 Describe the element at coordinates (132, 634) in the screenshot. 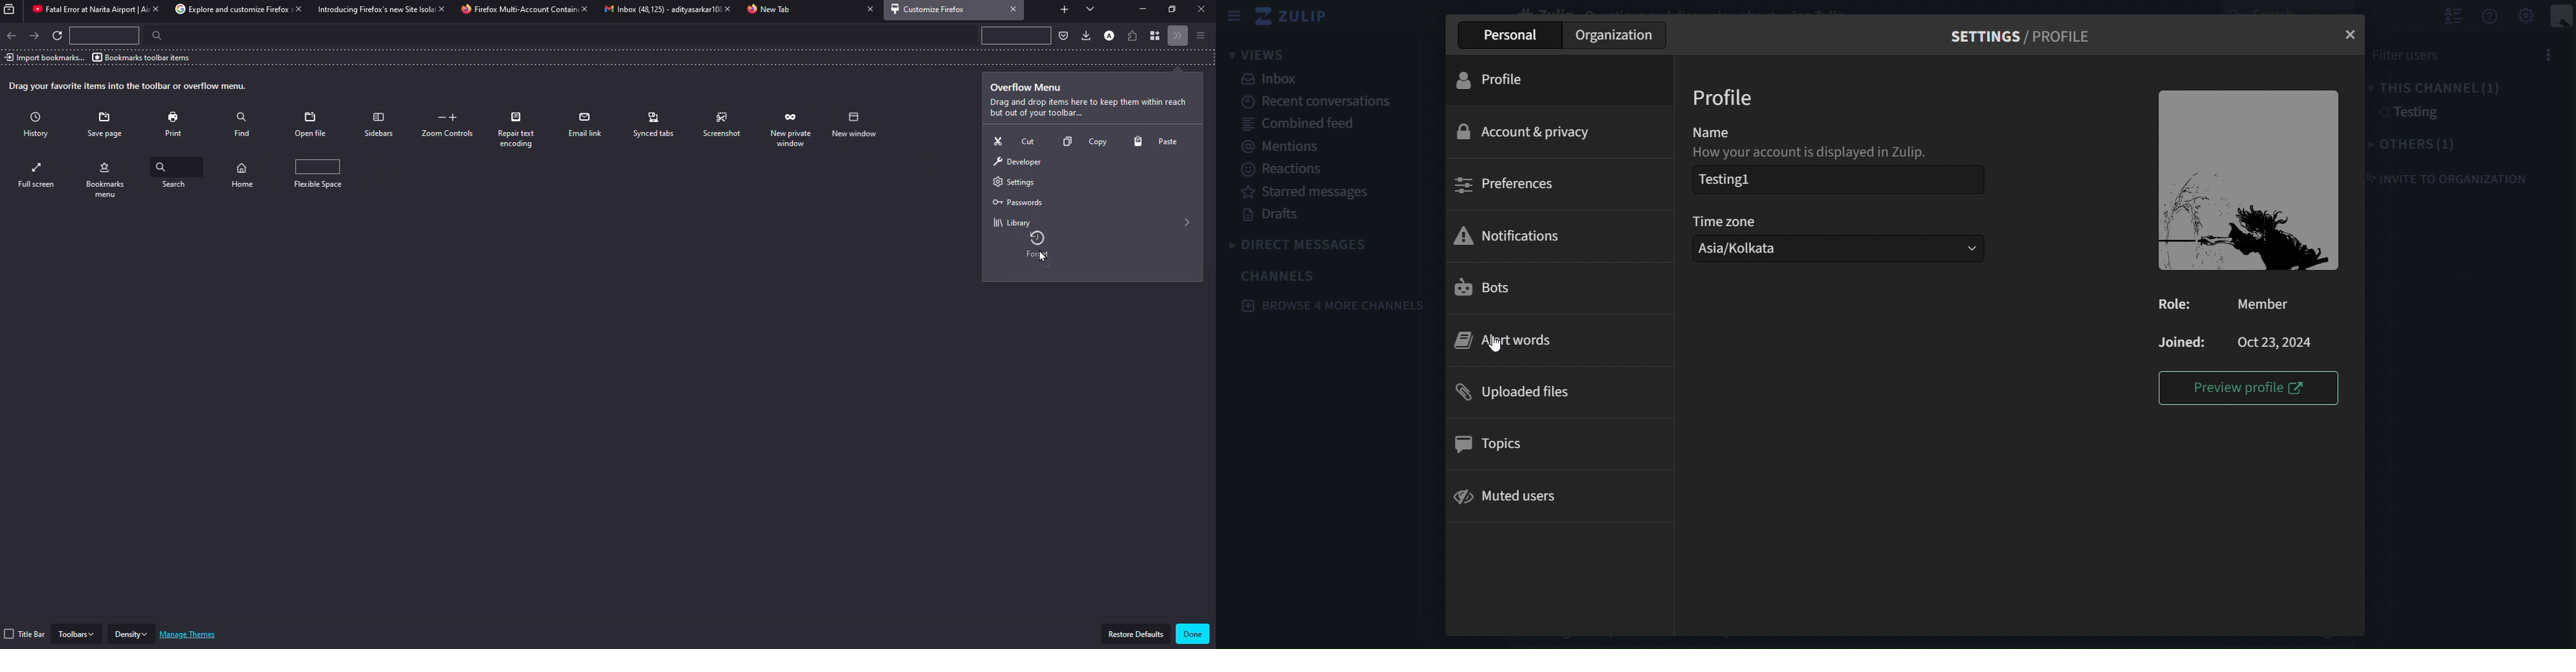

I see `density` at that location.